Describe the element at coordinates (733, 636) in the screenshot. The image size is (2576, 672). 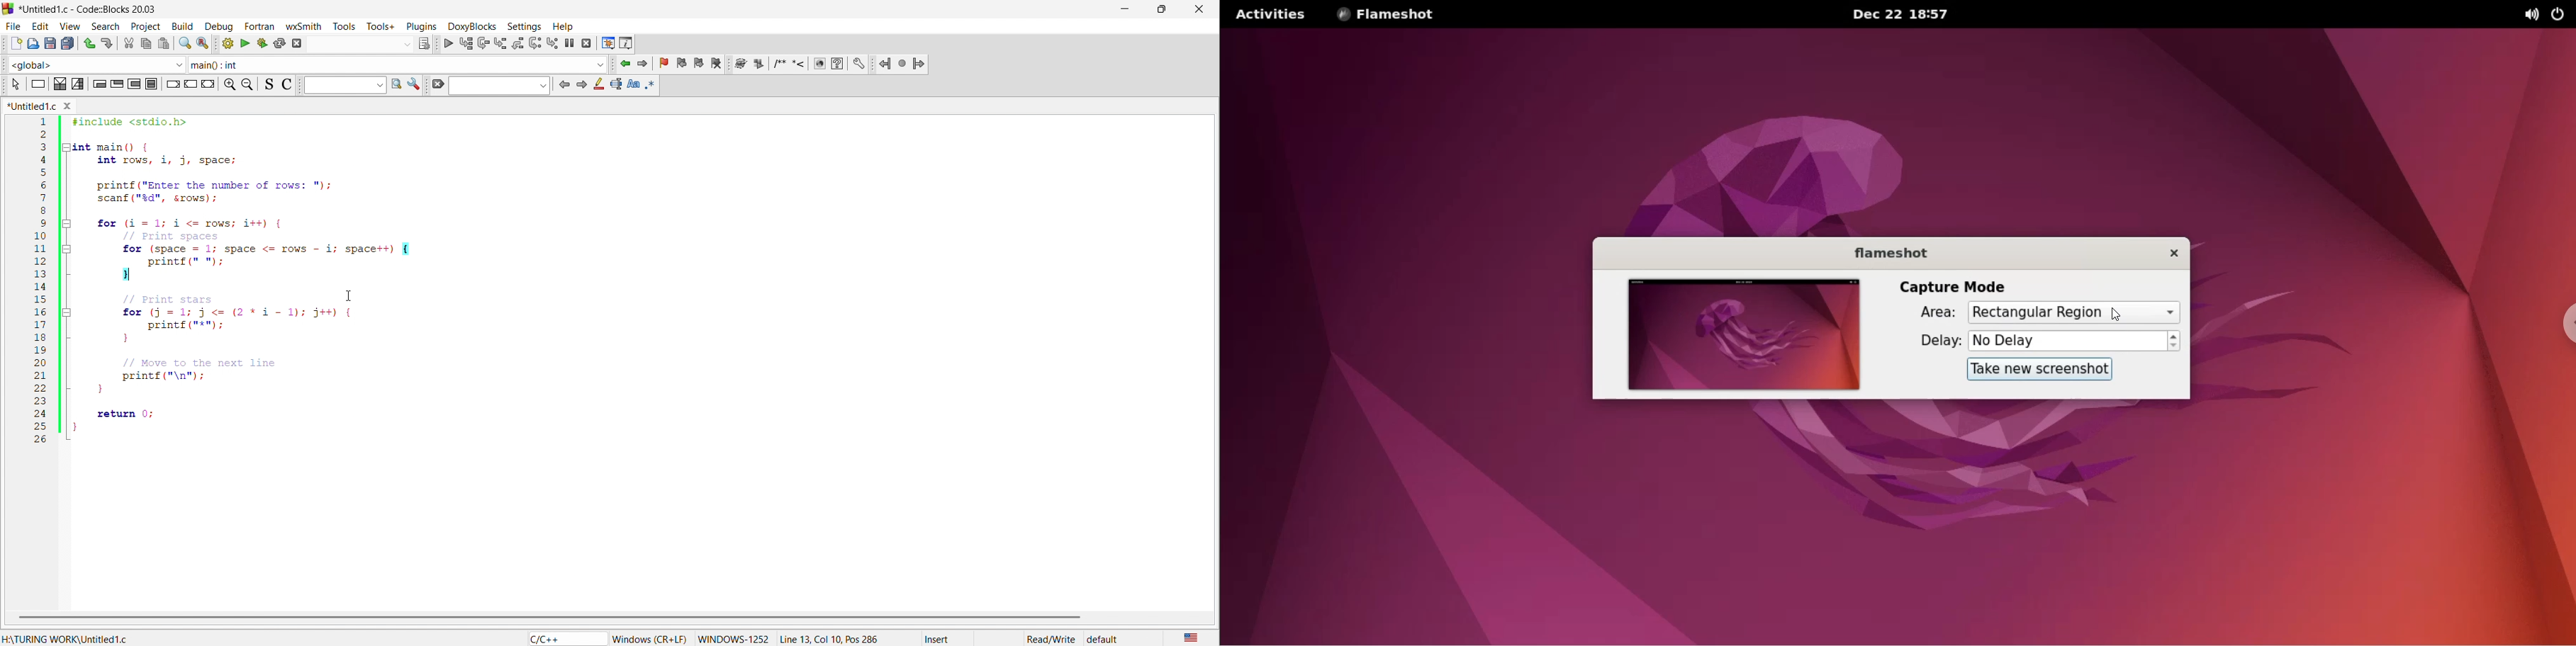
I see `WINDOWS-1252` at that location.